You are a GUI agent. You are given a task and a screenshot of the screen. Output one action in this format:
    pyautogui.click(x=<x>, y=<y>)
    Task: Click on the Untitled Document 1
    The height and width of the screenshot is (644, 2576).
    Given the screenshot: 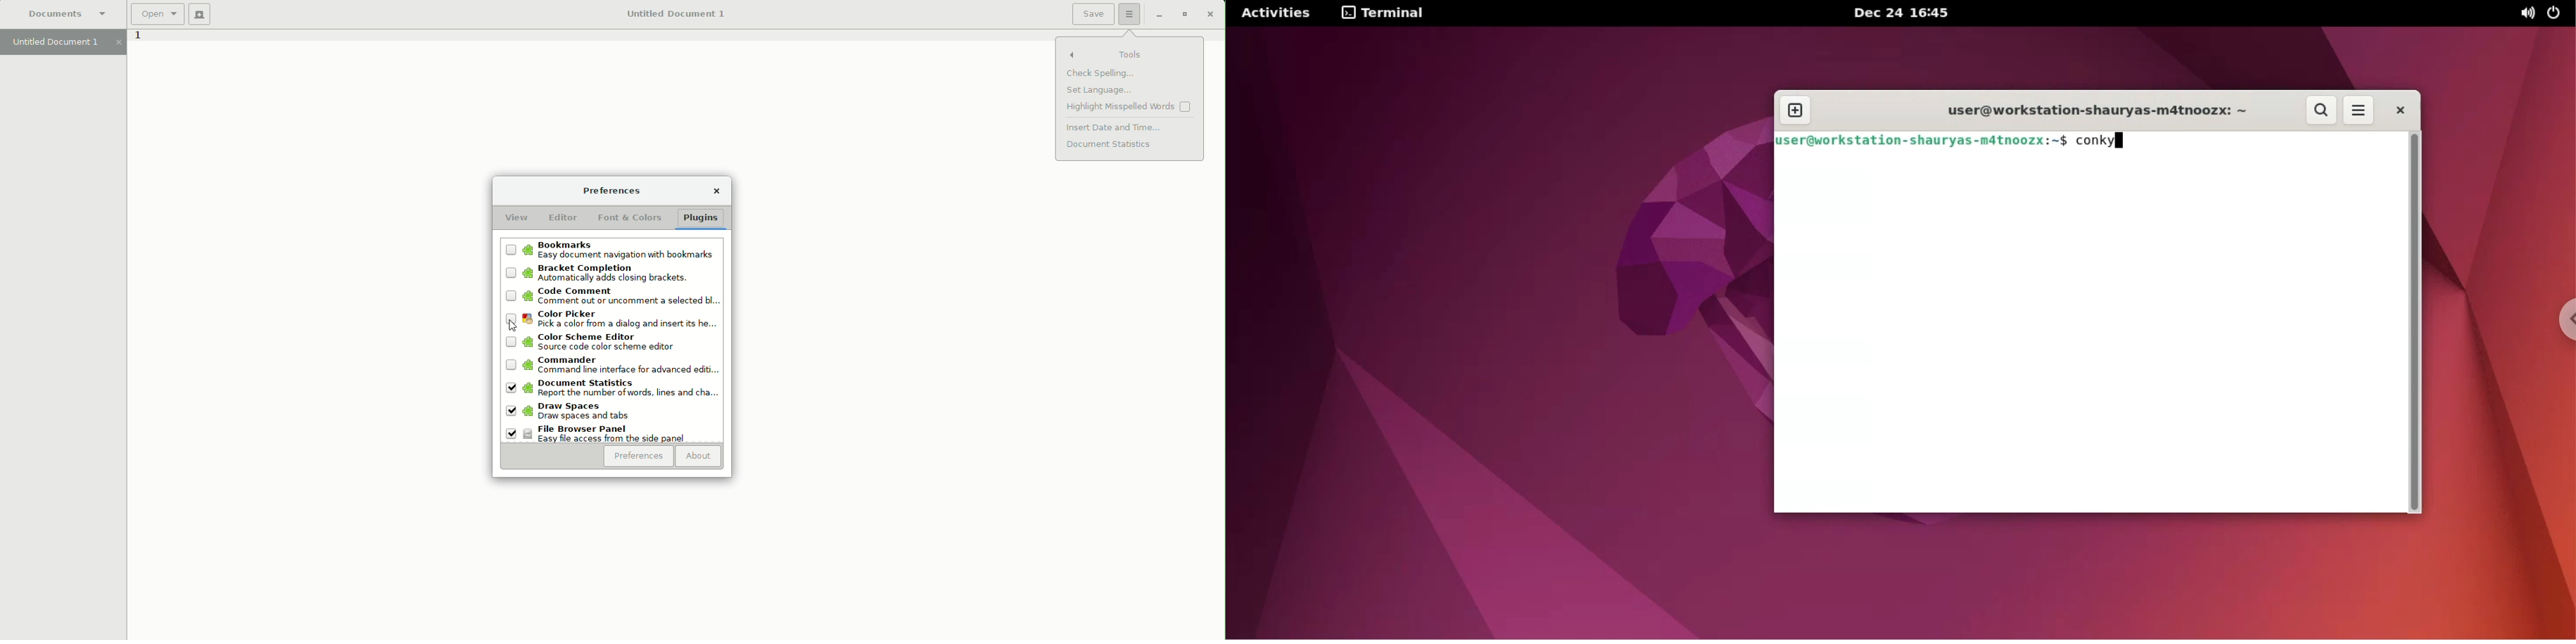 What is the action you would take?
    pyautogui.click(x=674, y=14)
    